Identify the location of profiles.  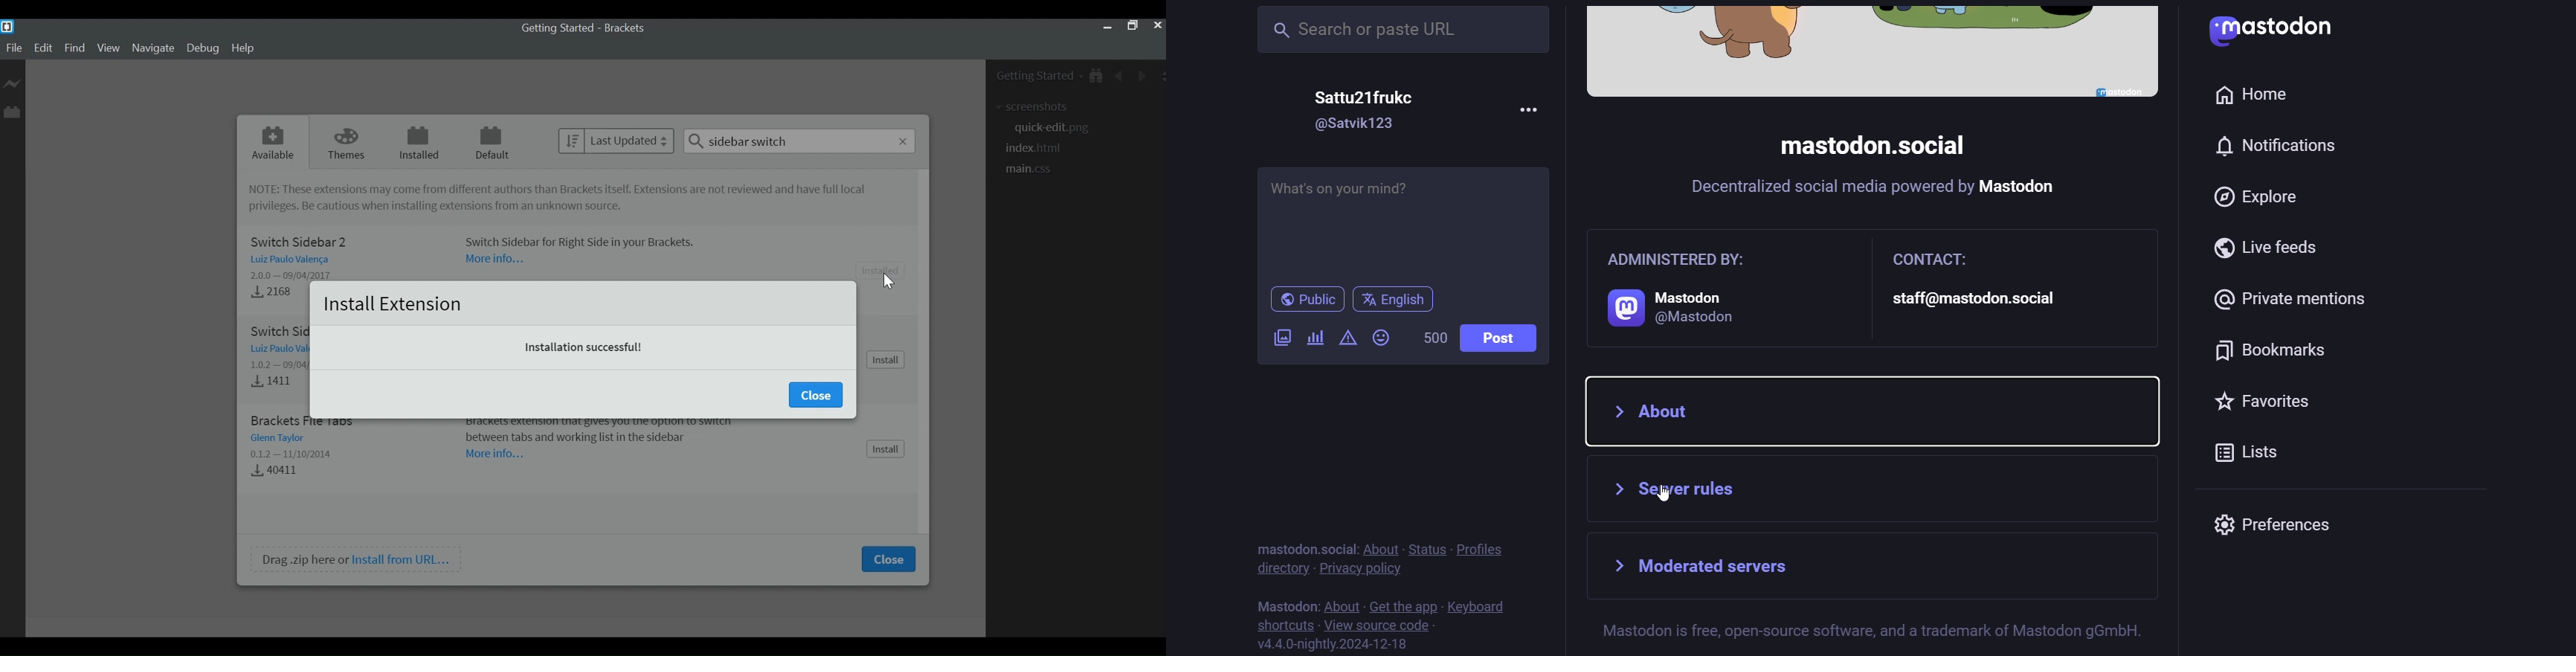
(1484, 547).